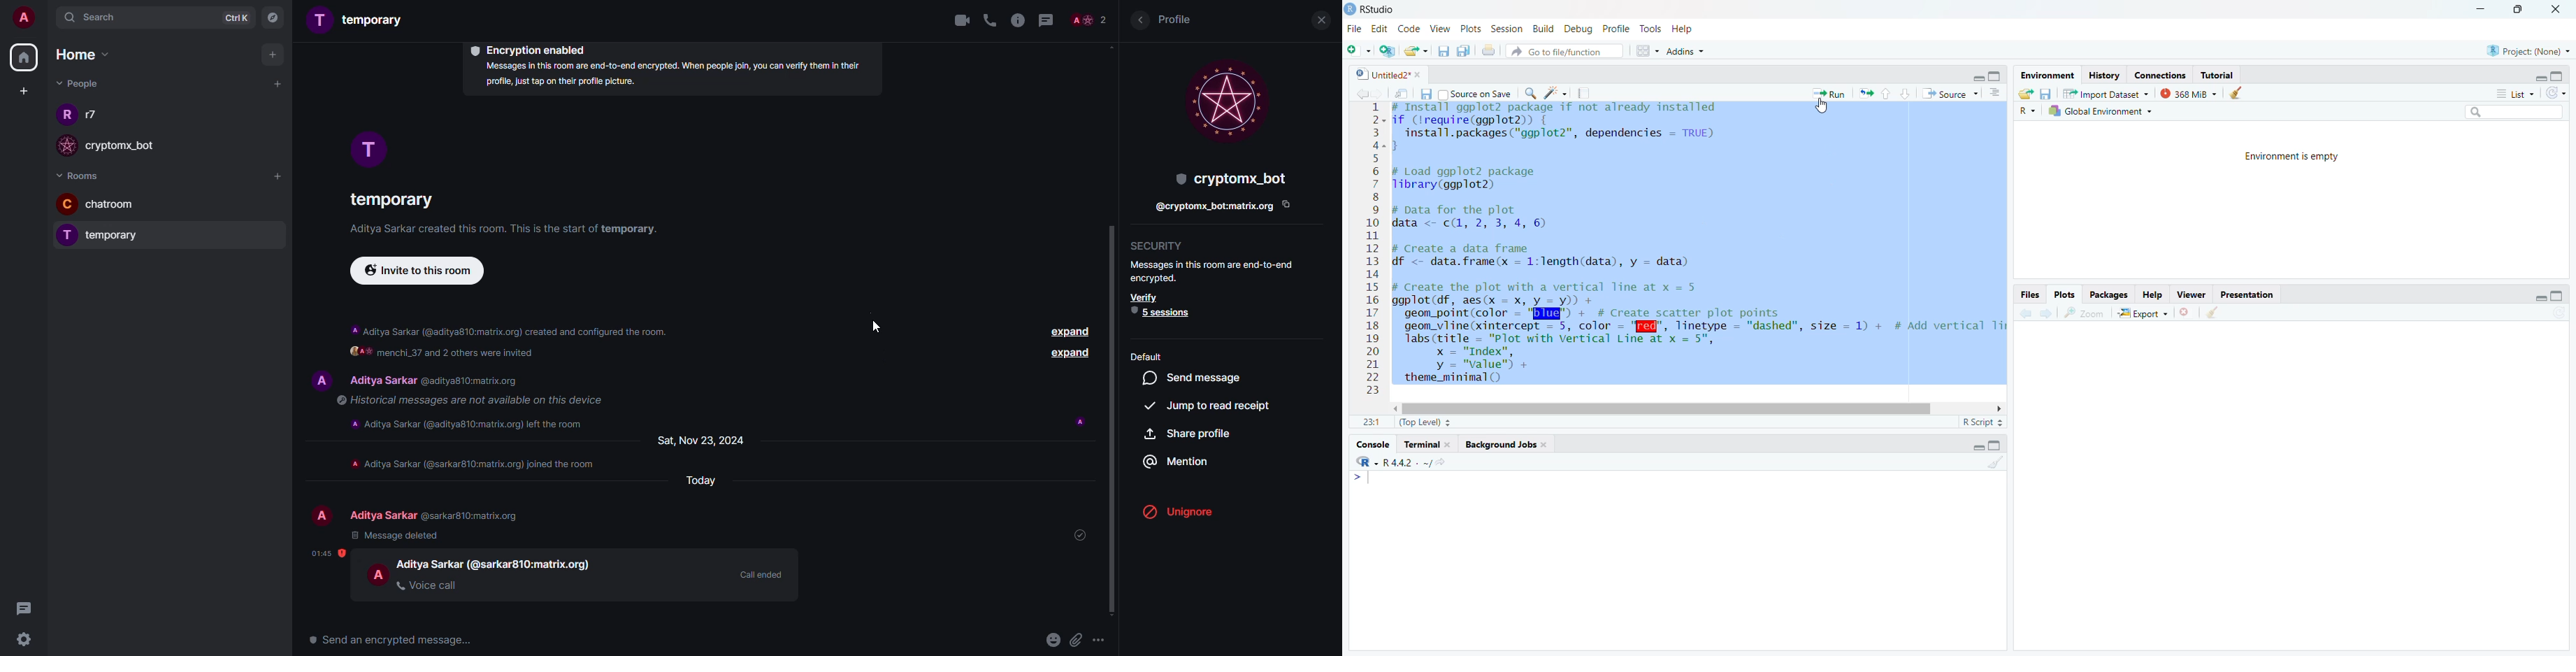  What do you see at coordinates (2515, 113) in the screenshot?
I see `search` at bounding box center [2515, 113].